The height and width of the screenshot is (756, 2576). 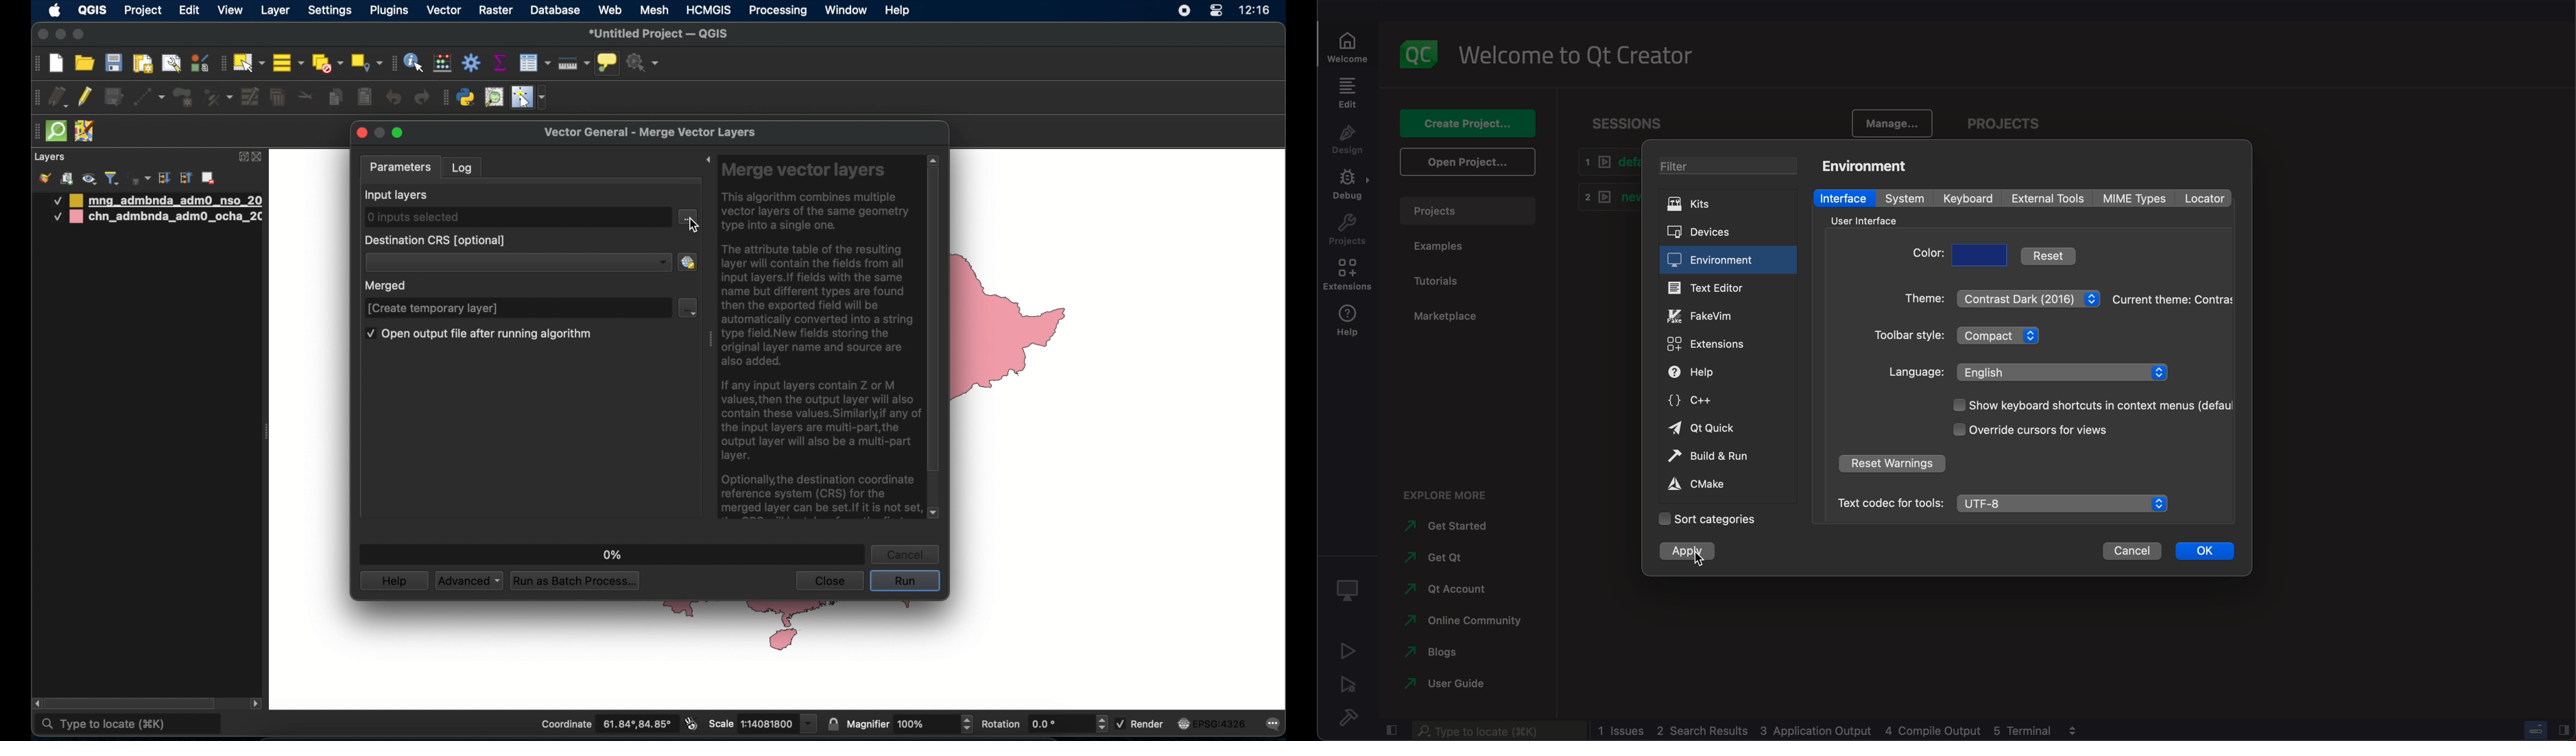 I want to click on theme, so click(x=2173, y=299).